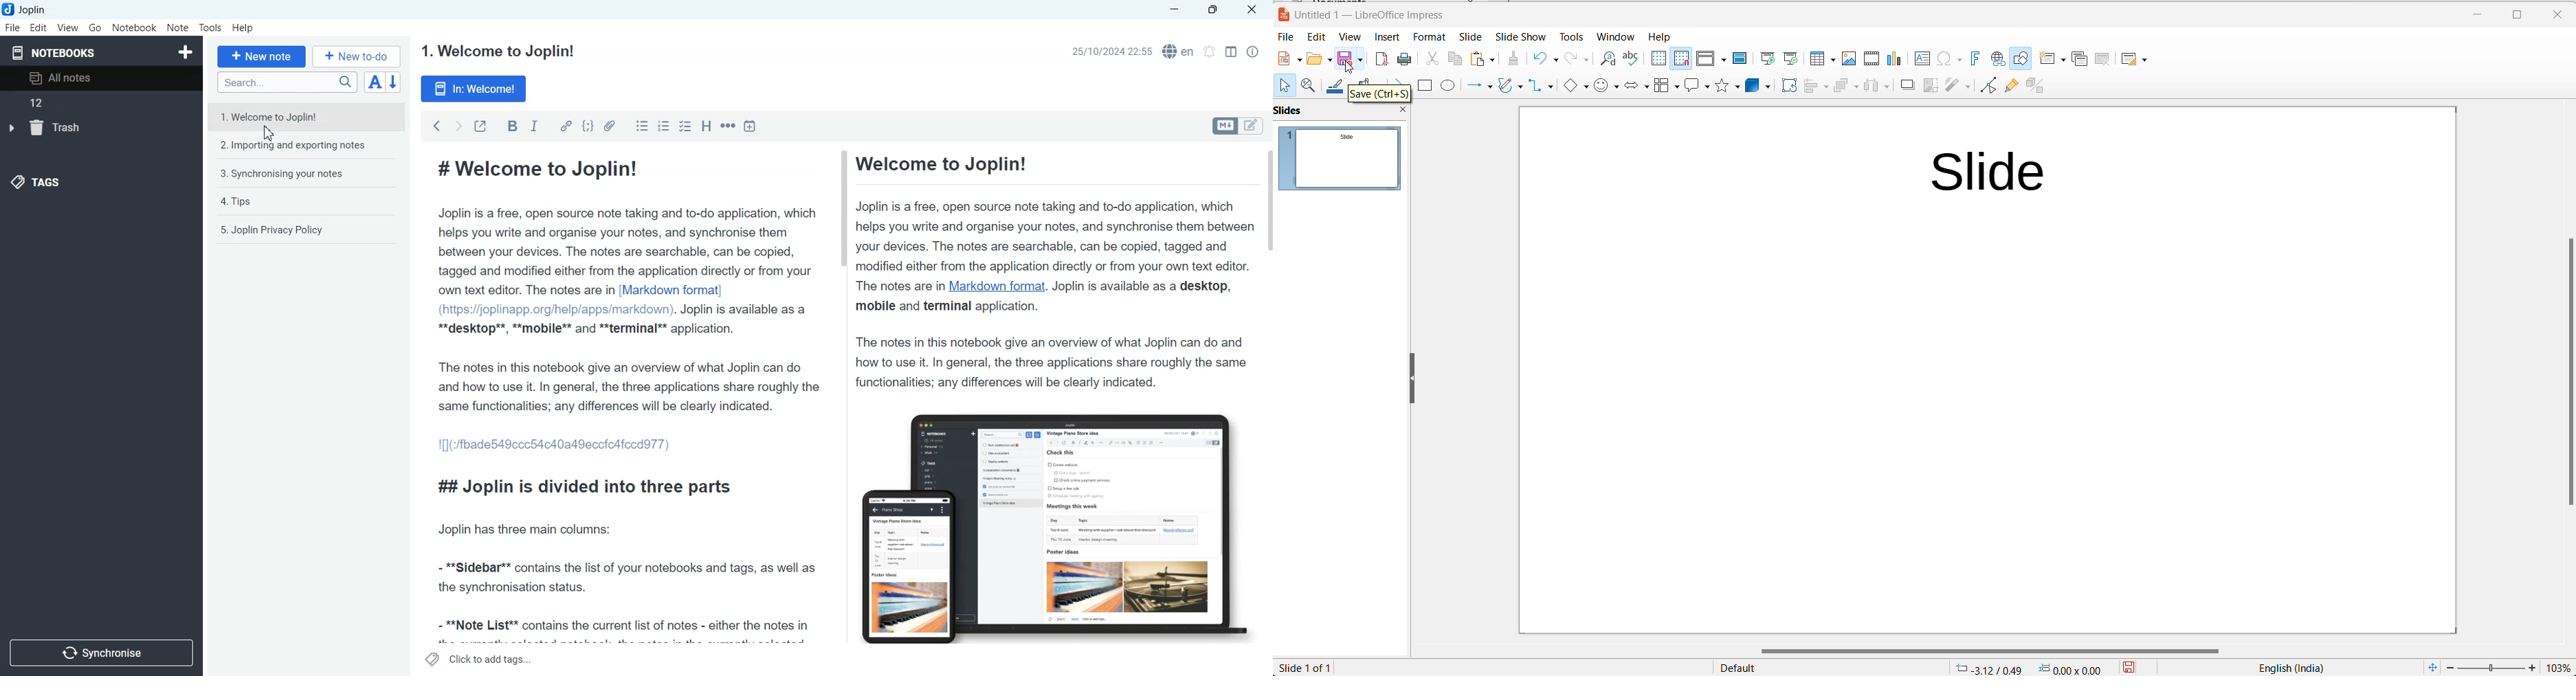  I want to click on line and arrows, so click(1479, 86).